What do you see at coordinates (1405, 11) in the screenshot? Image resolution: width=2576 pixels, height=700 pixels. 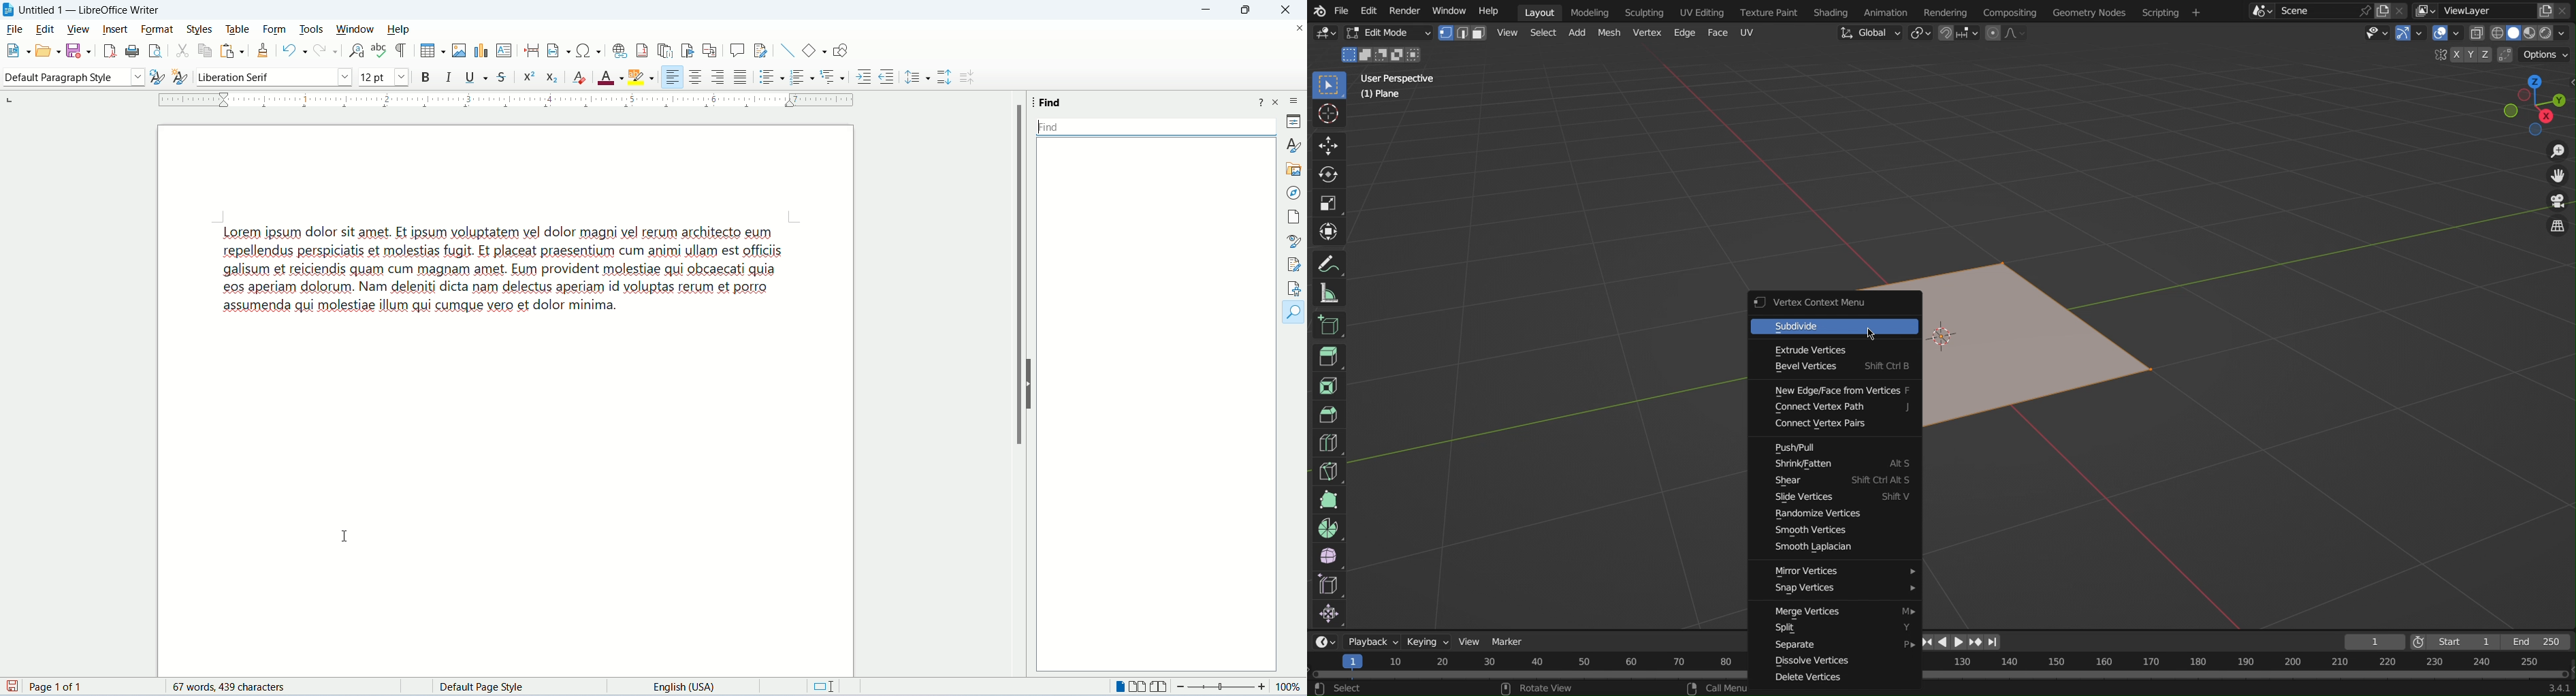 I see `Render` at bounding box center [1405, 11].